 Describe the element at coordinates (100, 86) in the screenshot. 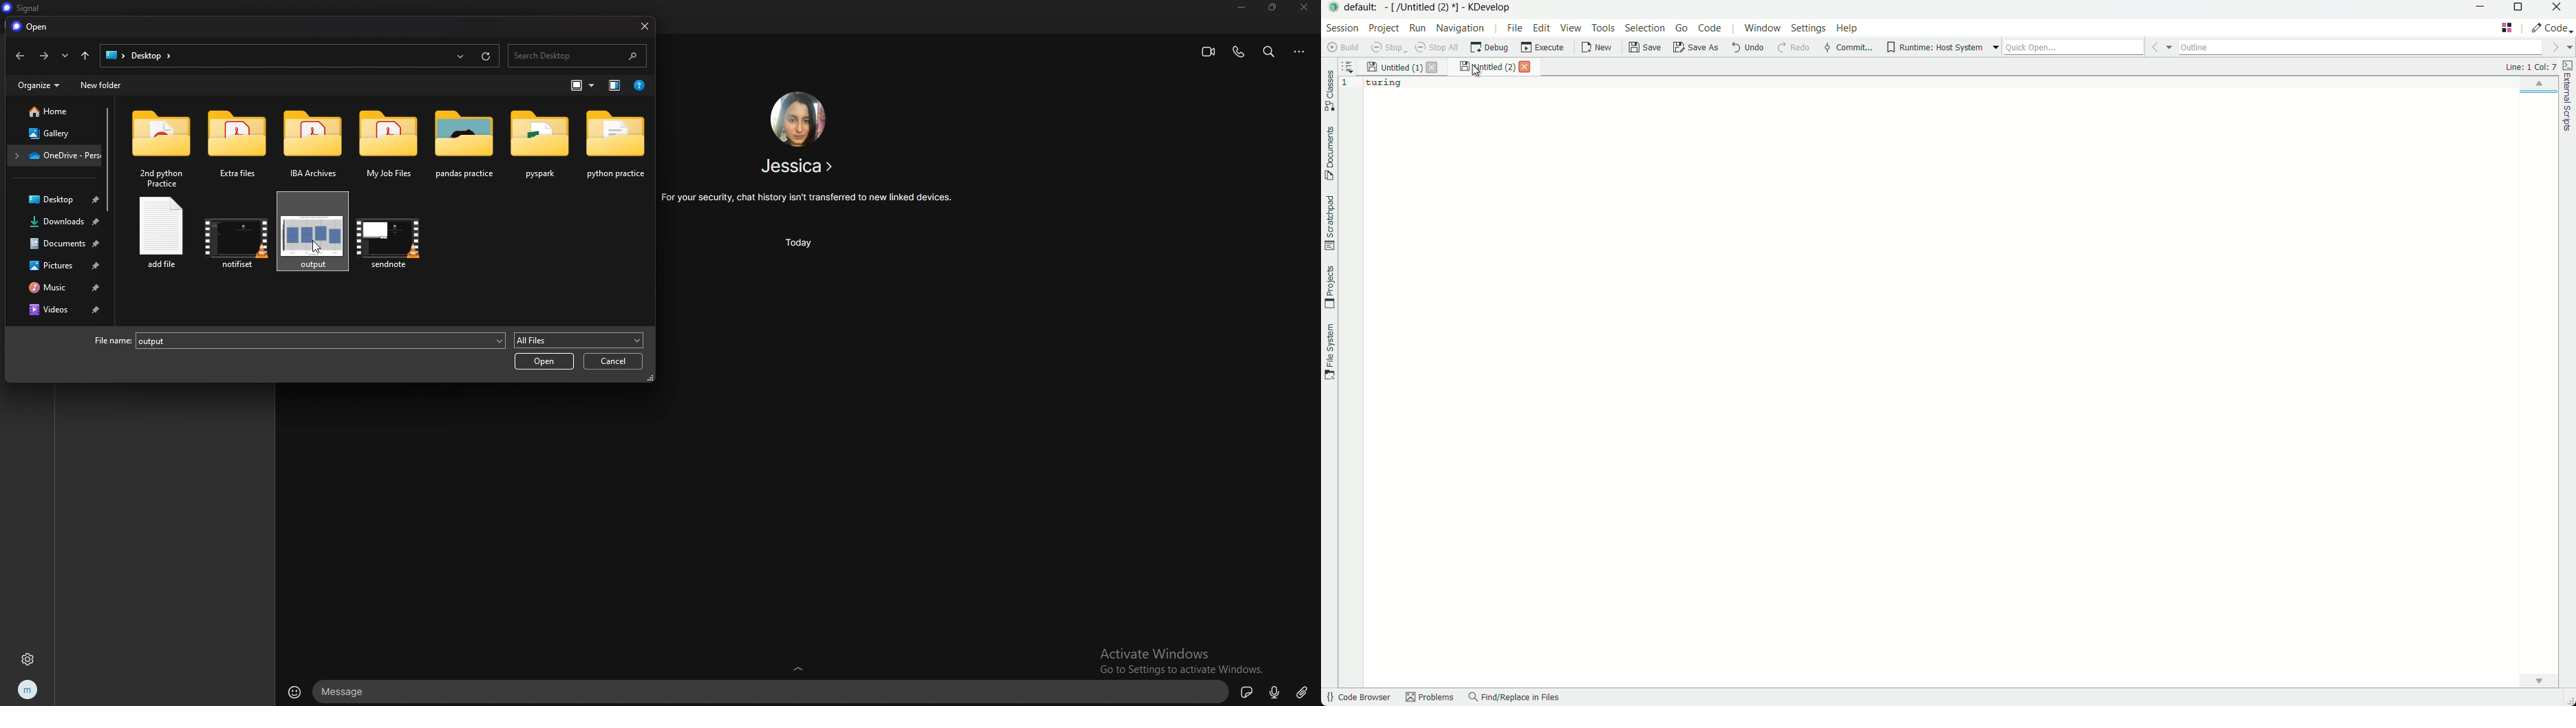

I see `new folder` at that location.